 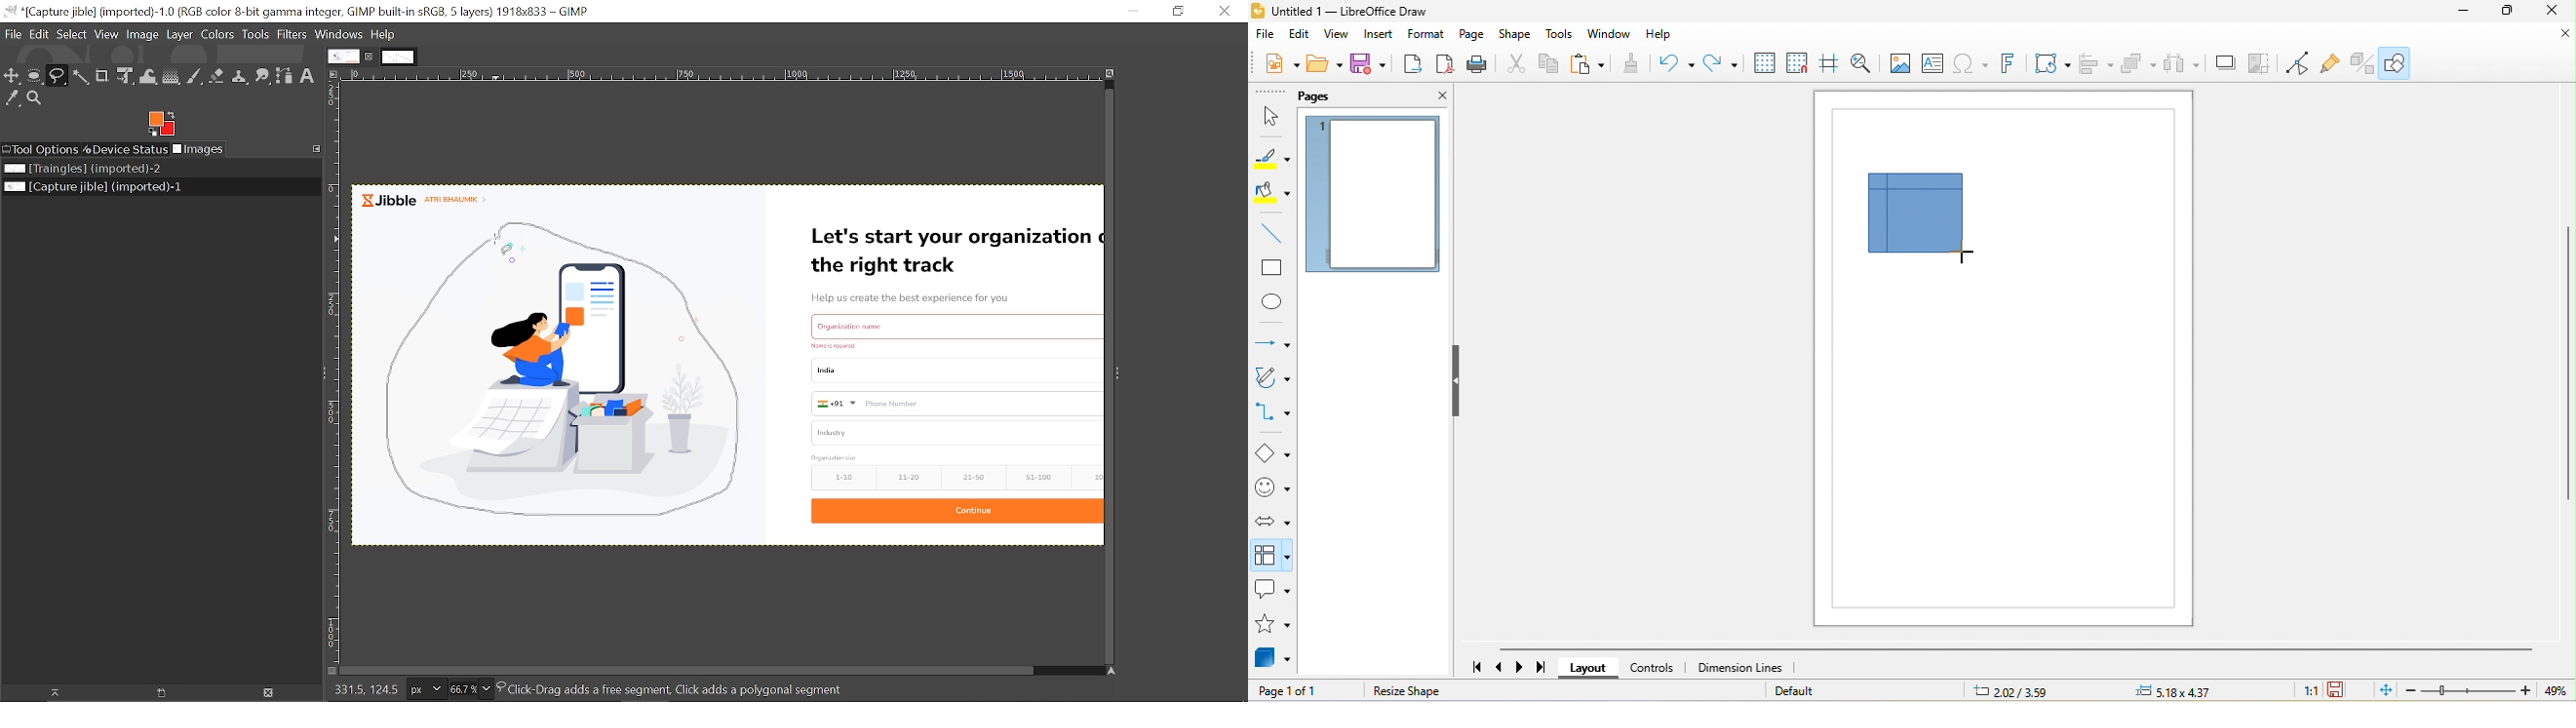 I want to click on close, so click(x=1430, y=97).